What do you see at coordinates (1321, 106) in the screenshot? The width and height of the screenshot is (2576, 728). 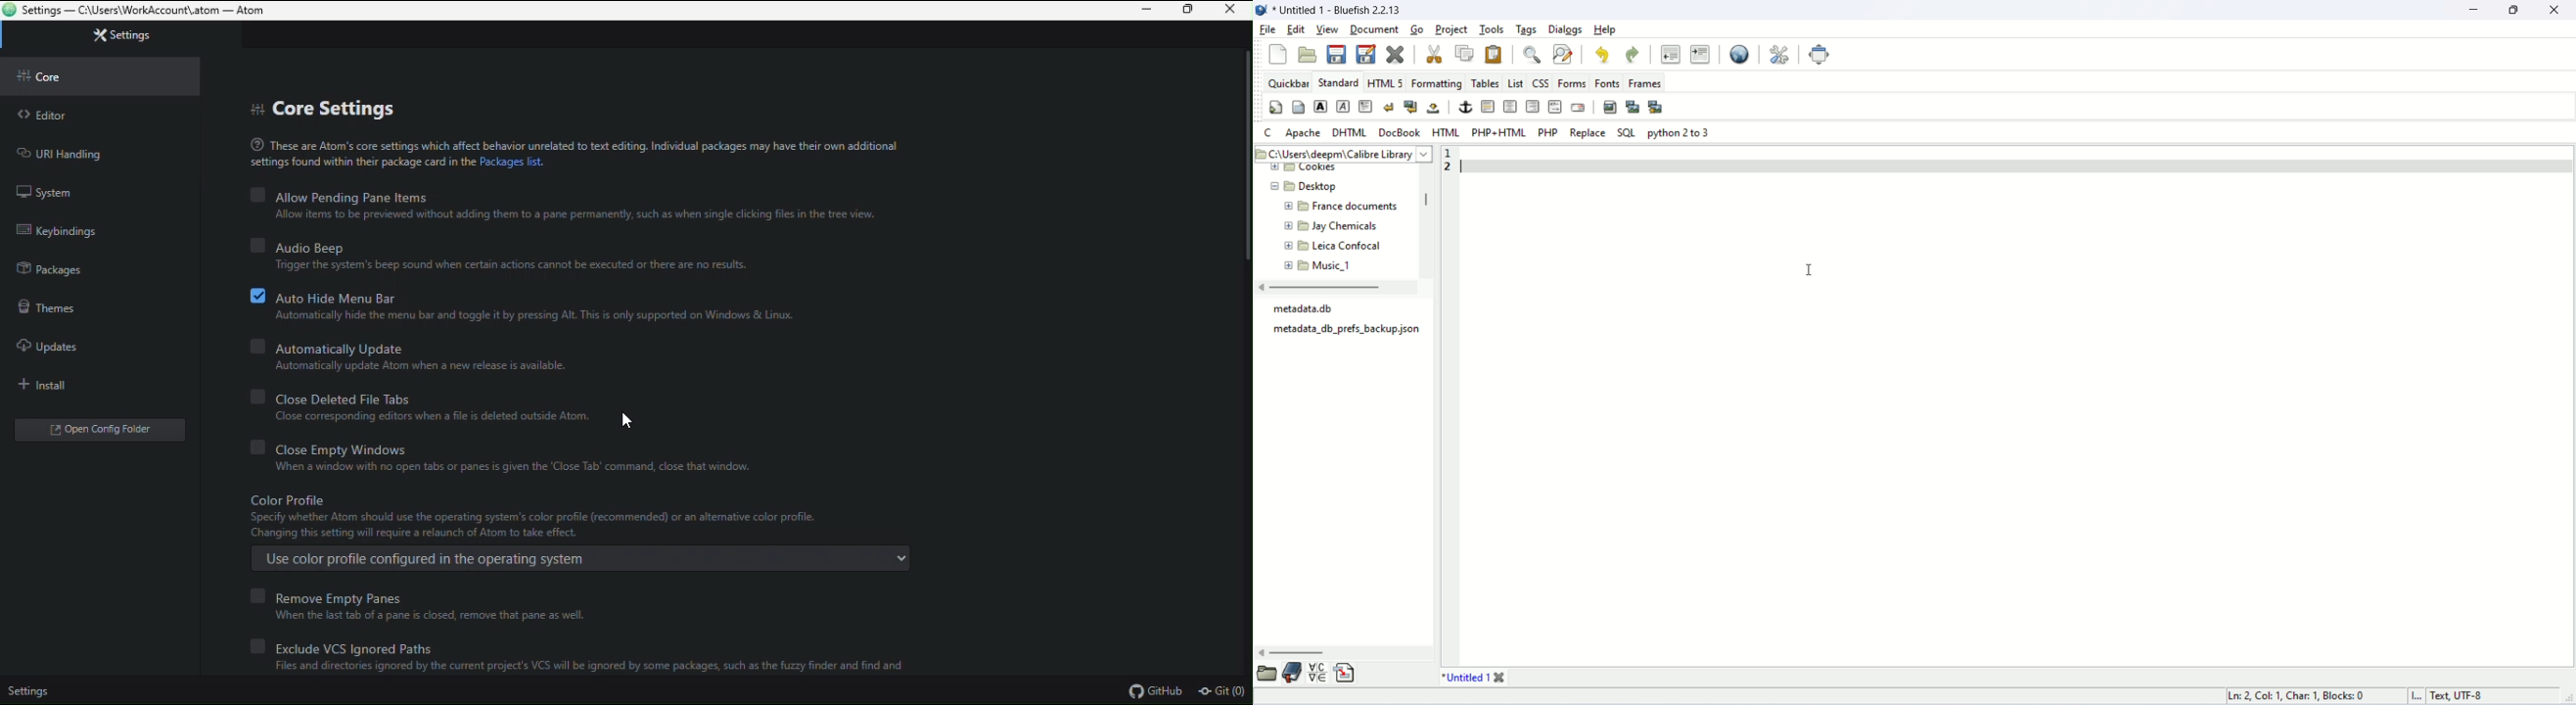 I see `strong` at bounding box center [1321, 106].